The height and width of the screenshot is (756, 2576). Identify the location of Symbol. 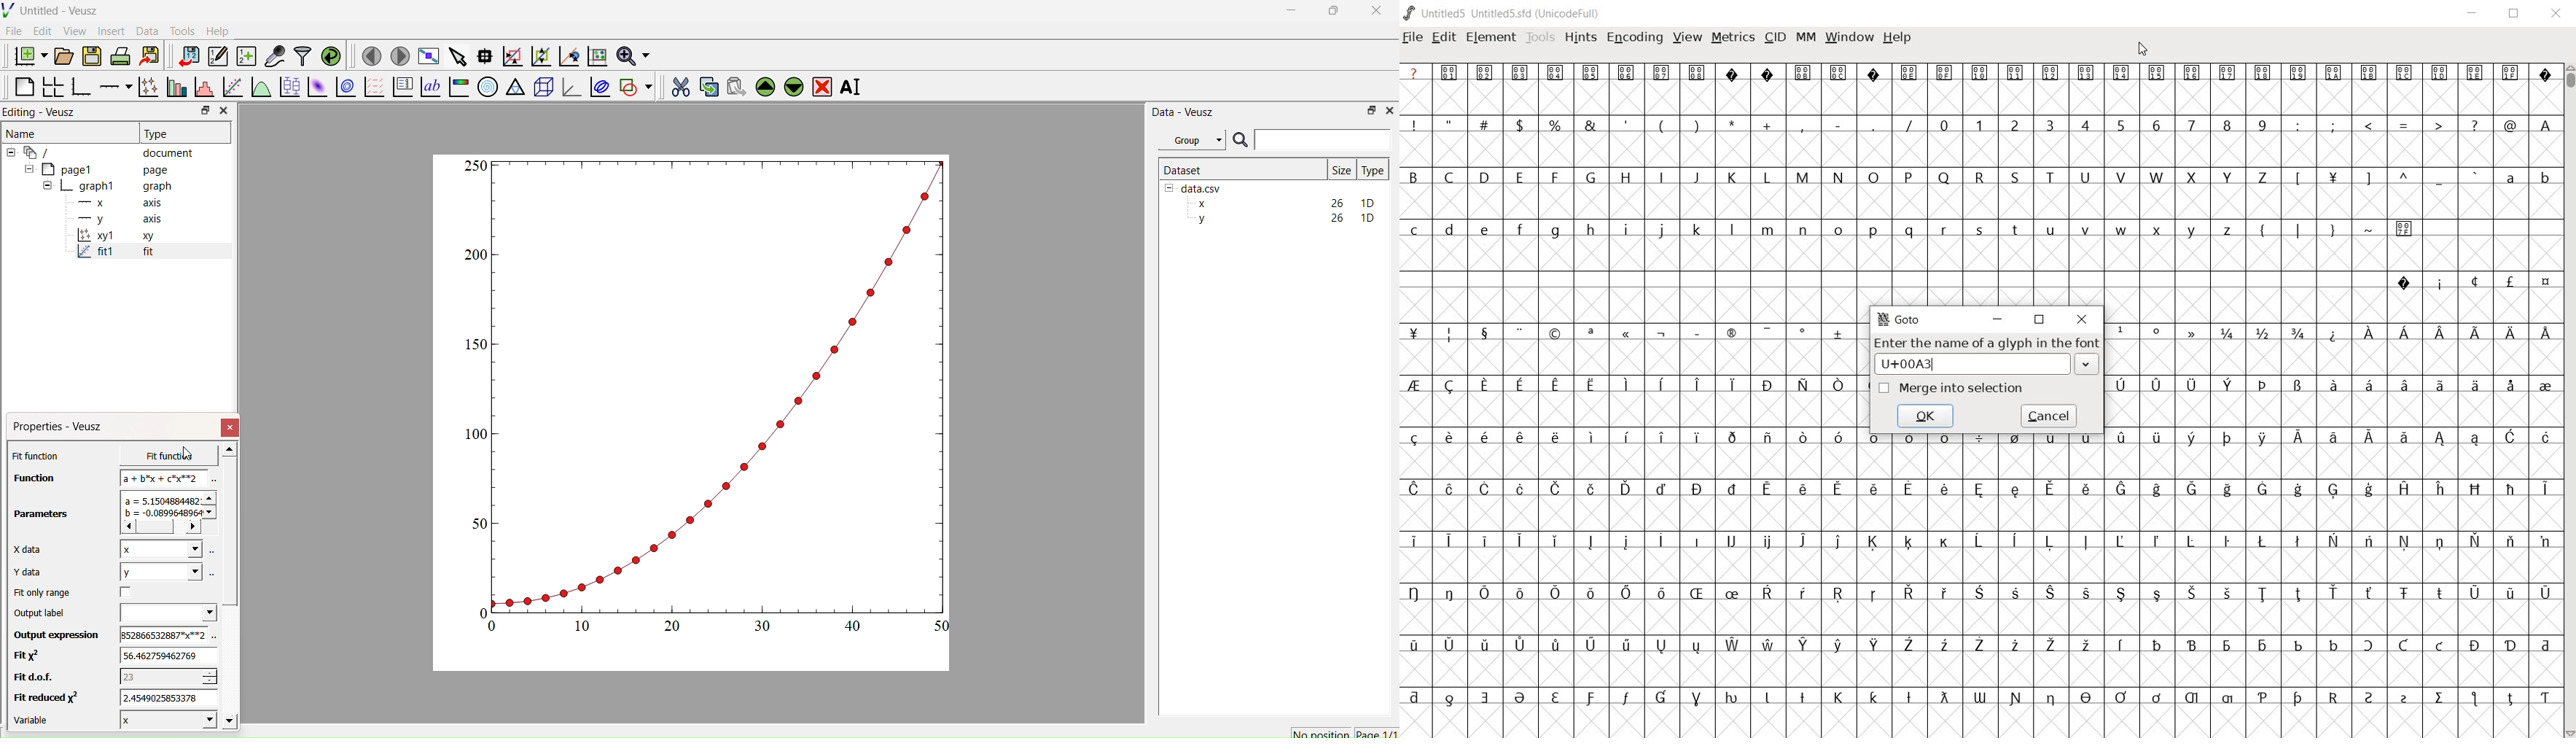
(2157, 594).